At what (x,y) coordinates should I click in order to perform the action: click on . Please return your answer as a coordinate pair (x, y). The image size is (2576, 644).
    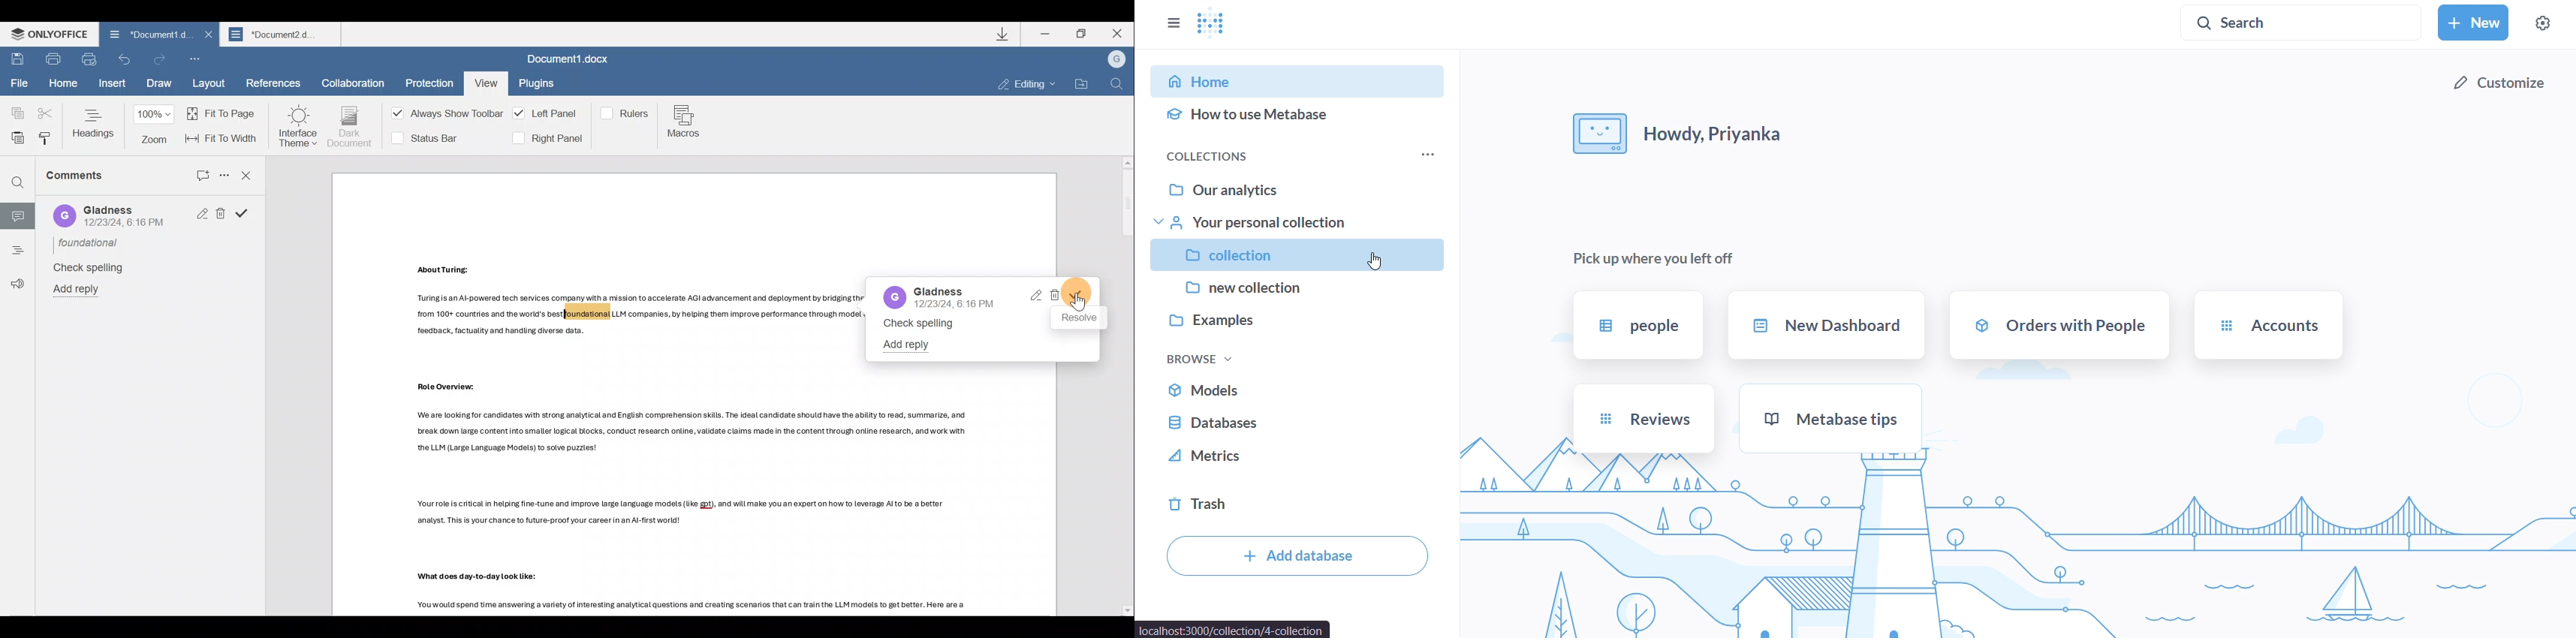
    Looking at the image, I should click on (449, 386).